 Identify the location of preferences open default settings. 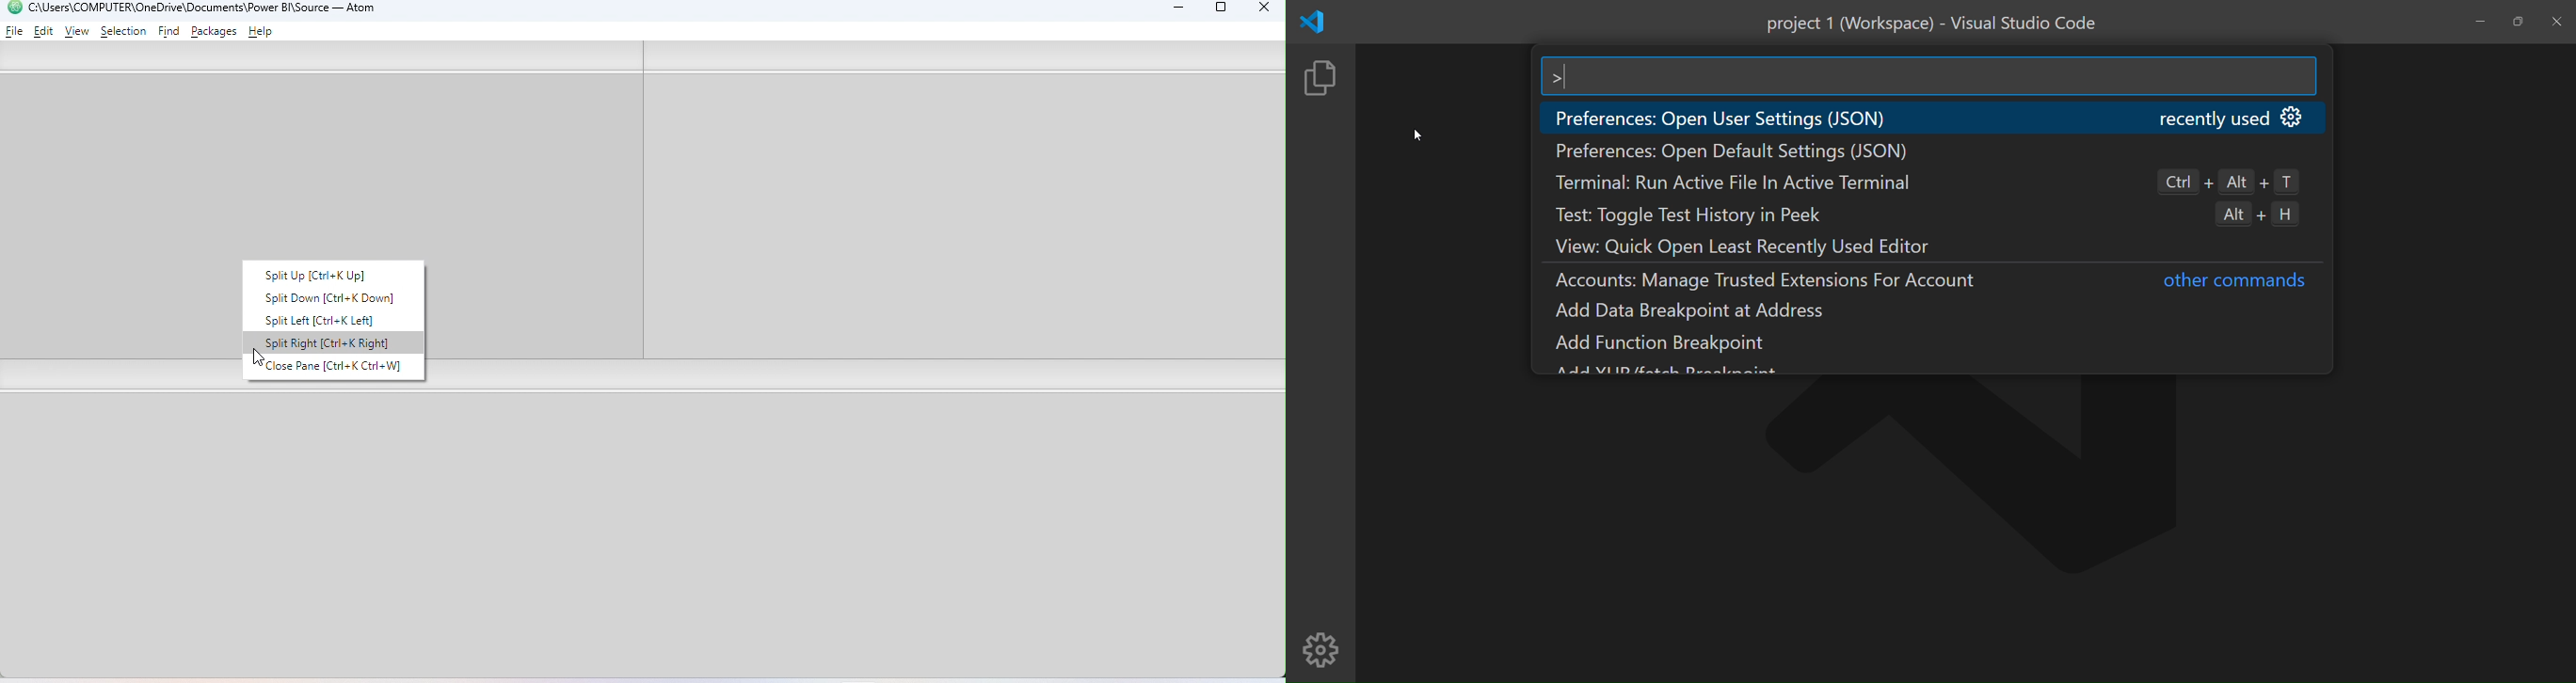
(1736, 154).